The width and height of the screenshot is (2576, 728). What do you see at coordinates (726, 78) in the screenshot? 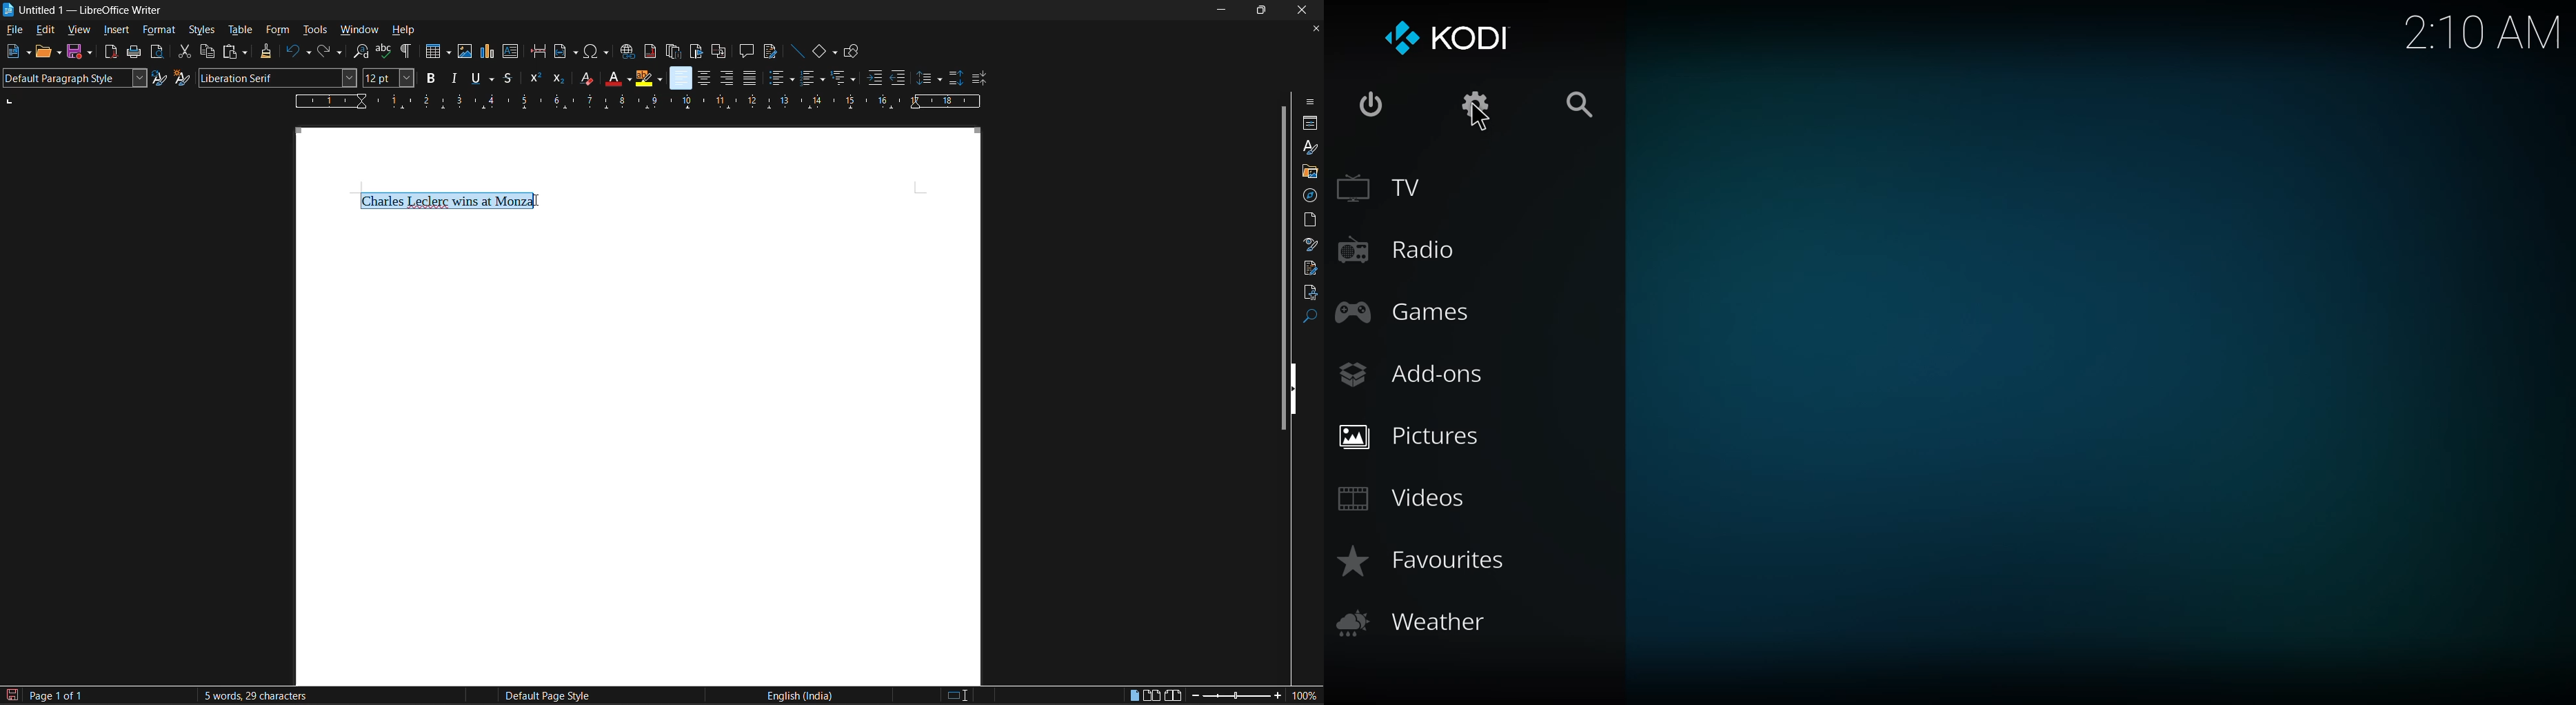
I see `align right` at bounding box center [726, 78].